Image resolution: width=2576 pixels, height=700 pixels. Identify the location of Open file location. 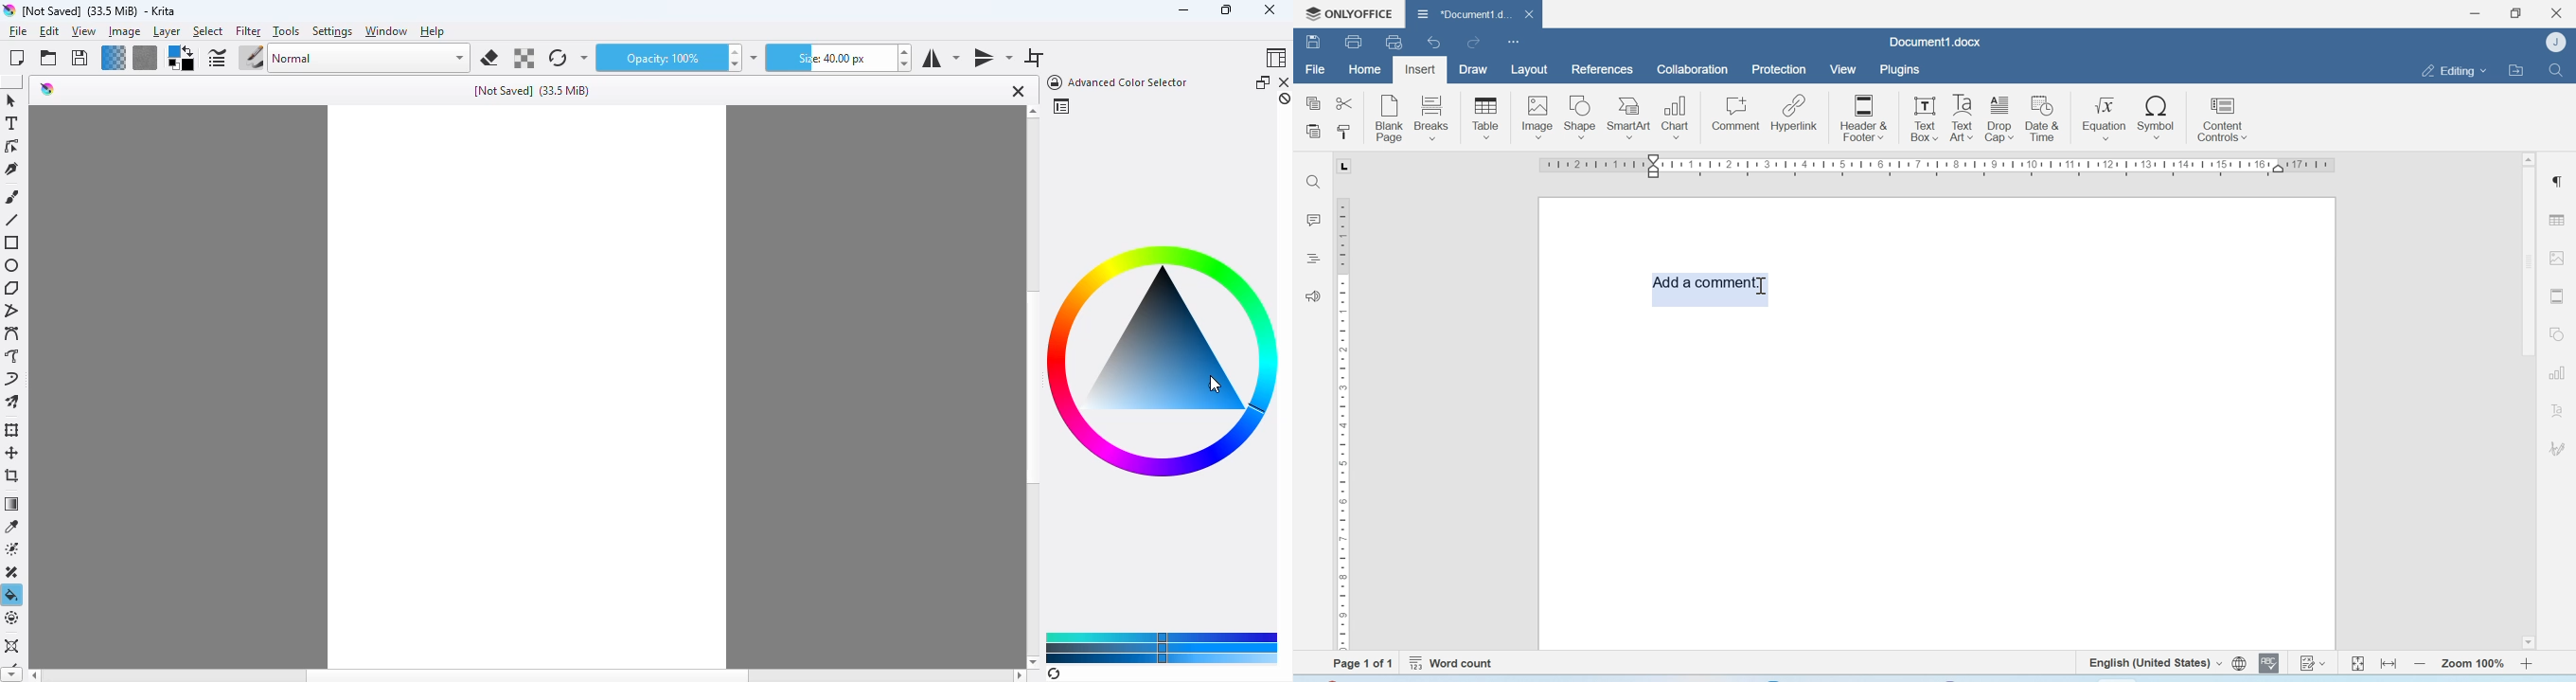
(2516, 70).